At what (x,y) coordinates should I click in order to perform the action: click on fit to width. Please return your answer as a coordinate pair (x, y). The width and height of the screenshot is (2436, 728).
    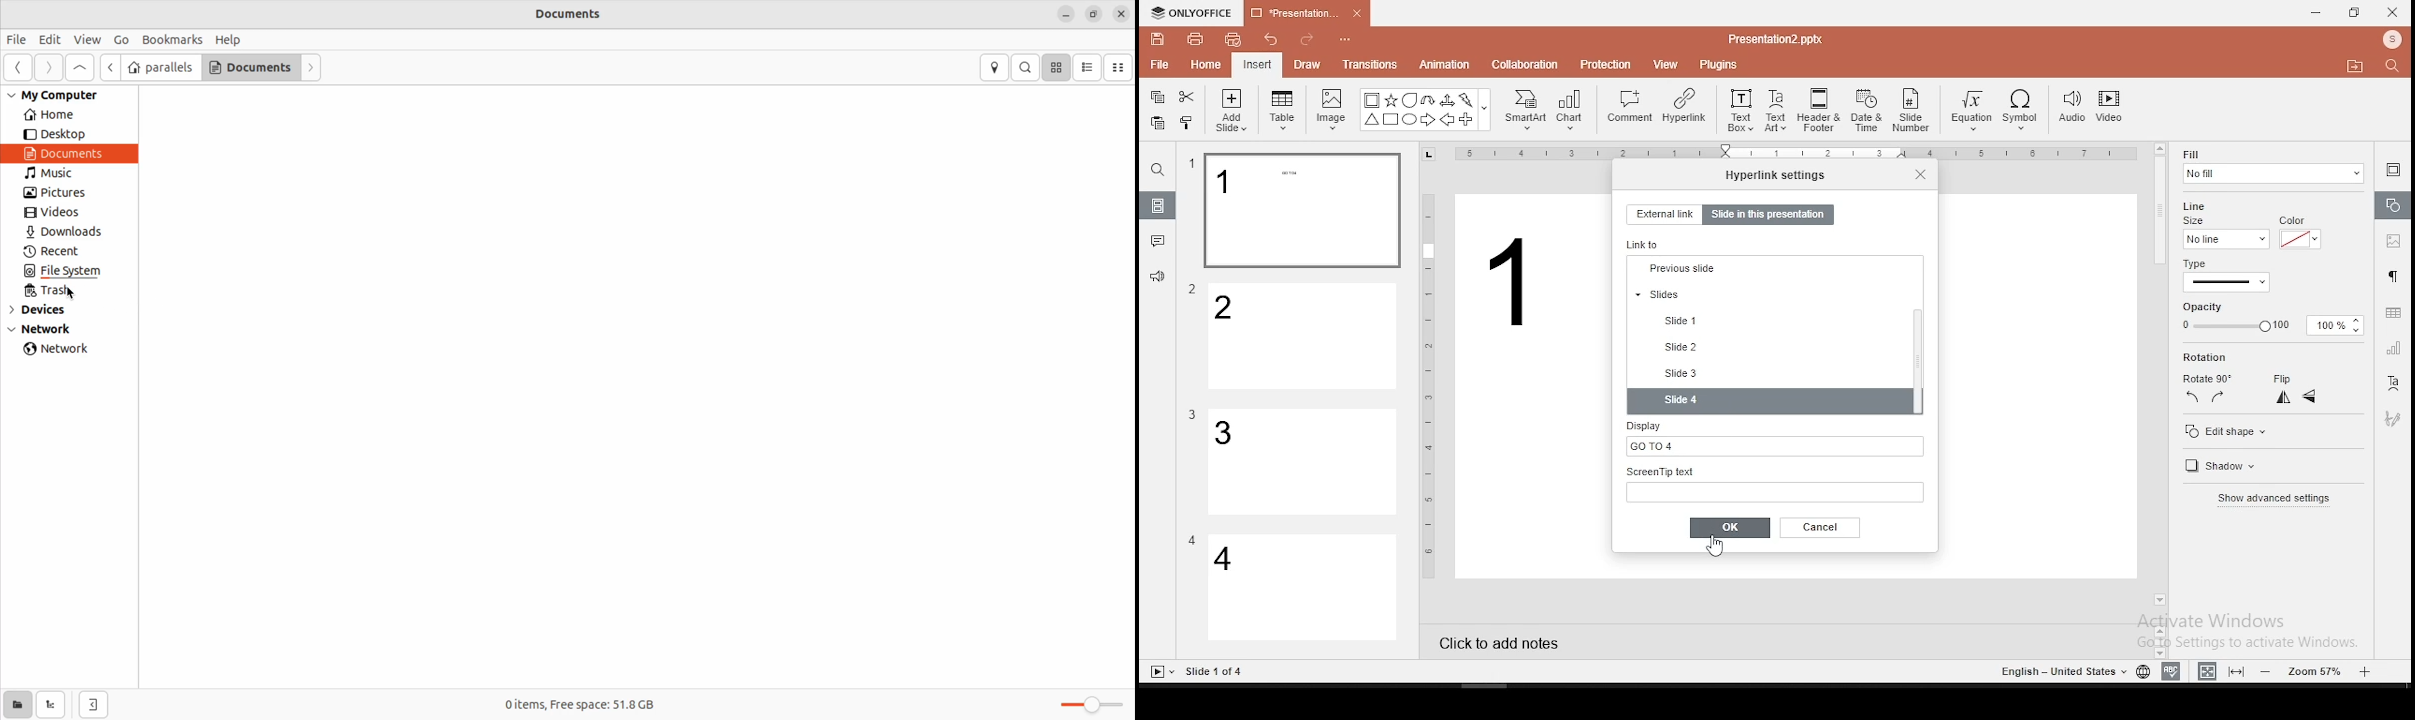
    Looking at the image, I should click on (2203, 670).